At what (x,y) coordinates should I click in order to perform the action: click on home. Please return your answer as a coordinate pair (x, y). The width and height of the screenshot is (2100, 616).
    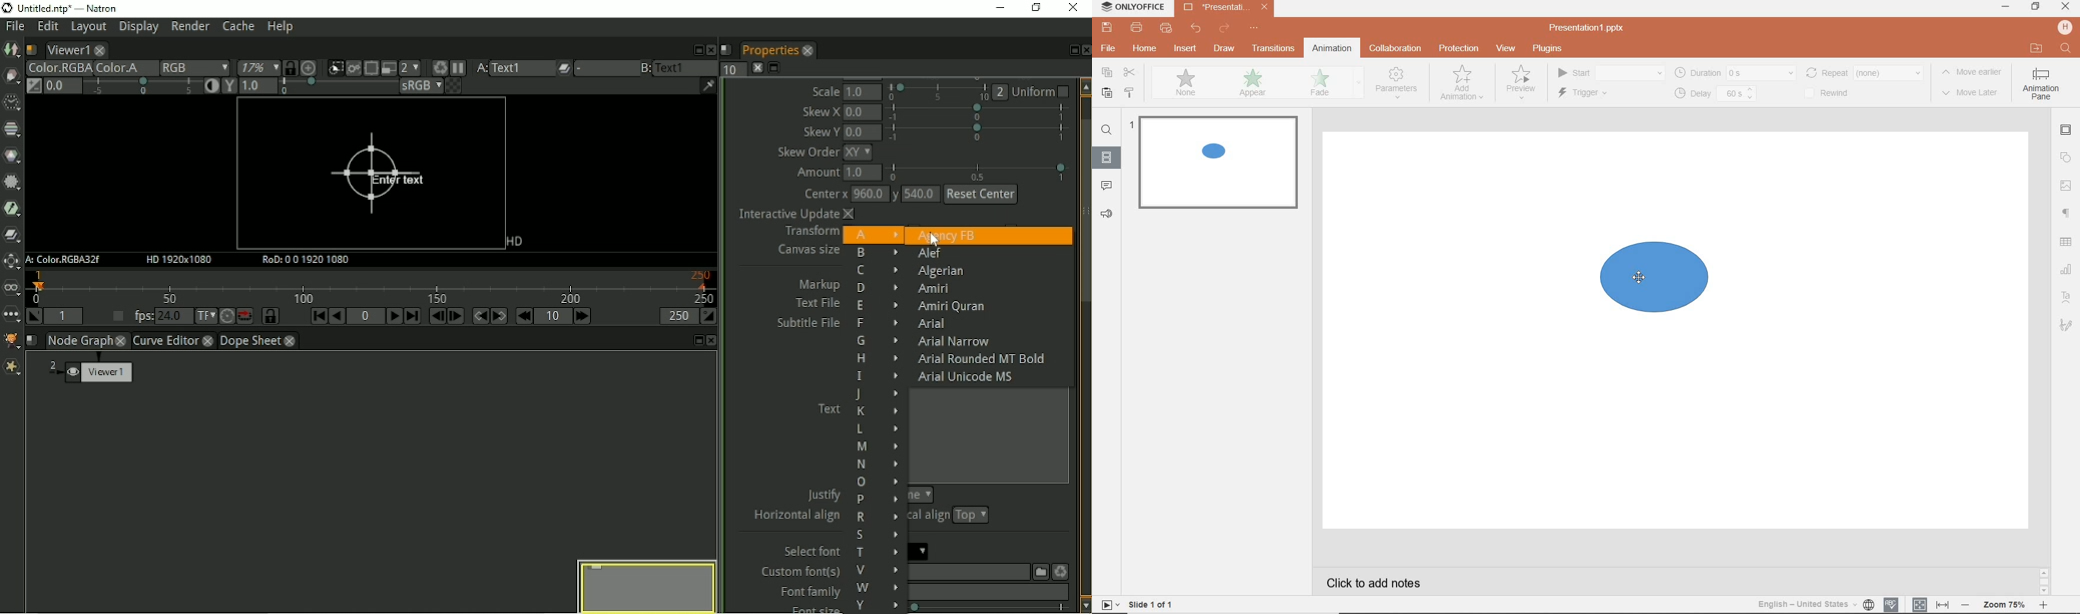
    Looking at the image, I should click on (1146, 50).